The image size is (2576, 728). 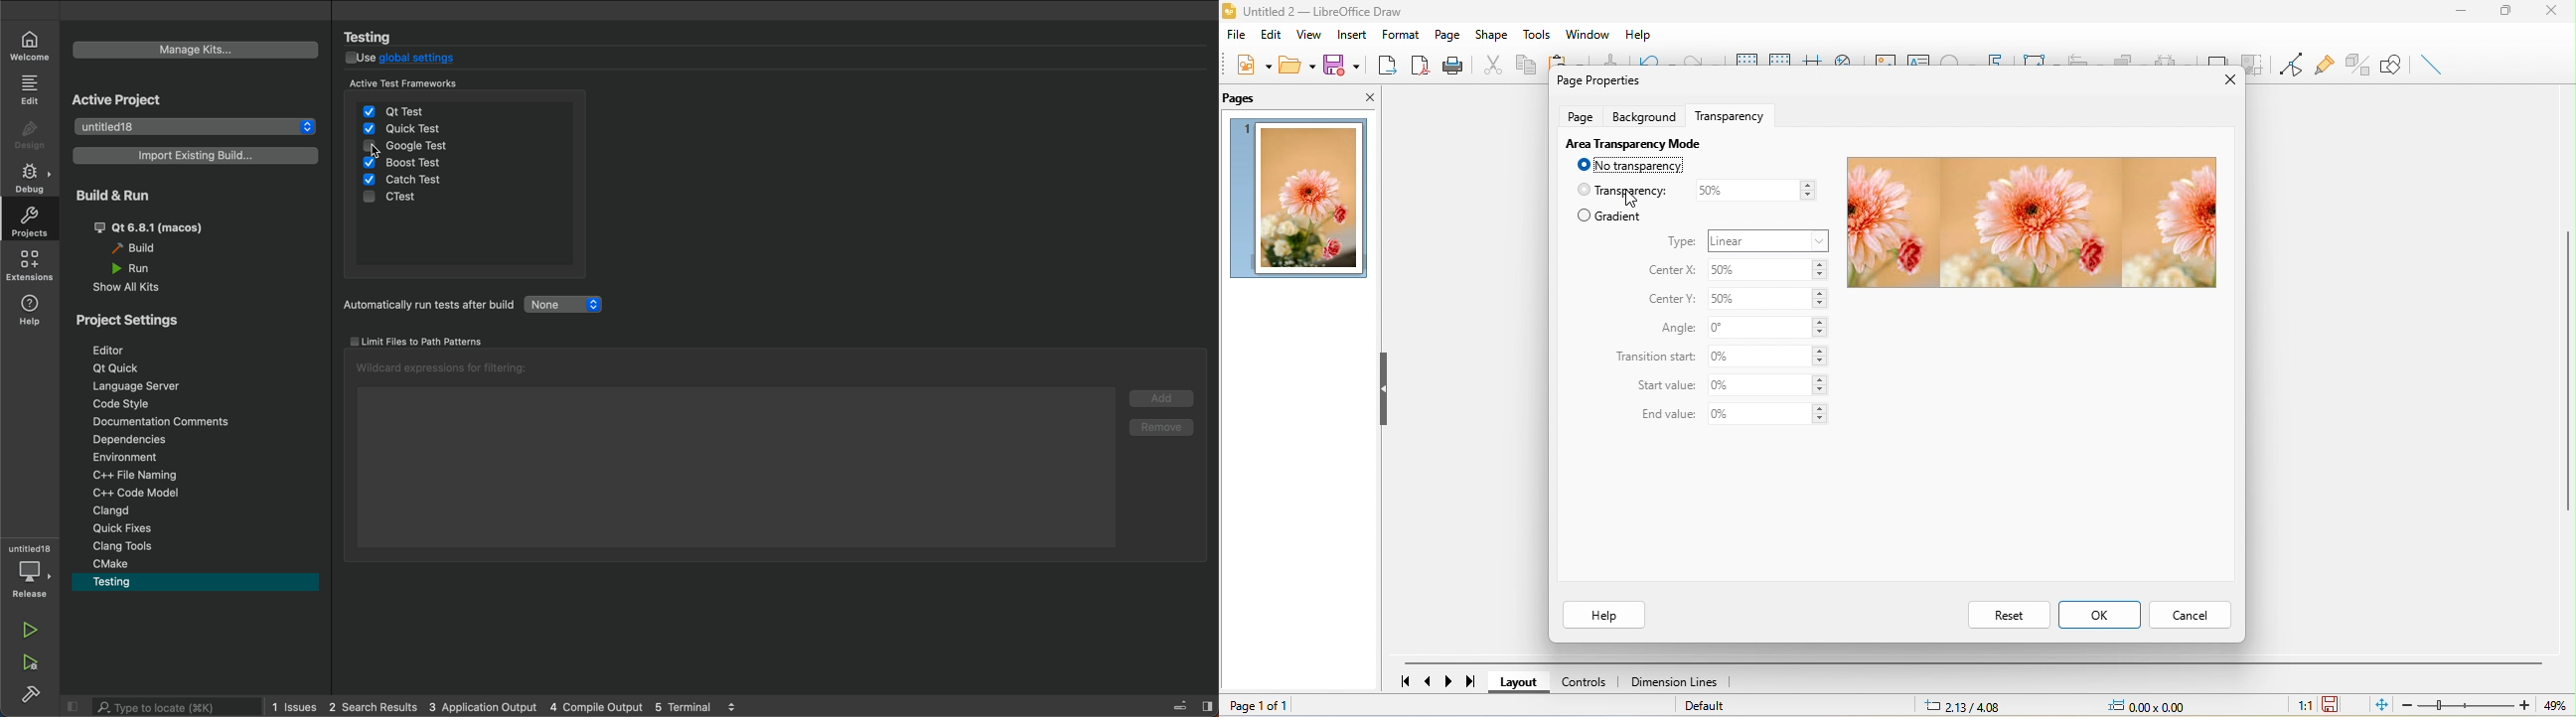 What do you see at coordinates (2567, 368) in the screenshot?
I see `vertical scroll bar` at bounding box center [2567, 368].